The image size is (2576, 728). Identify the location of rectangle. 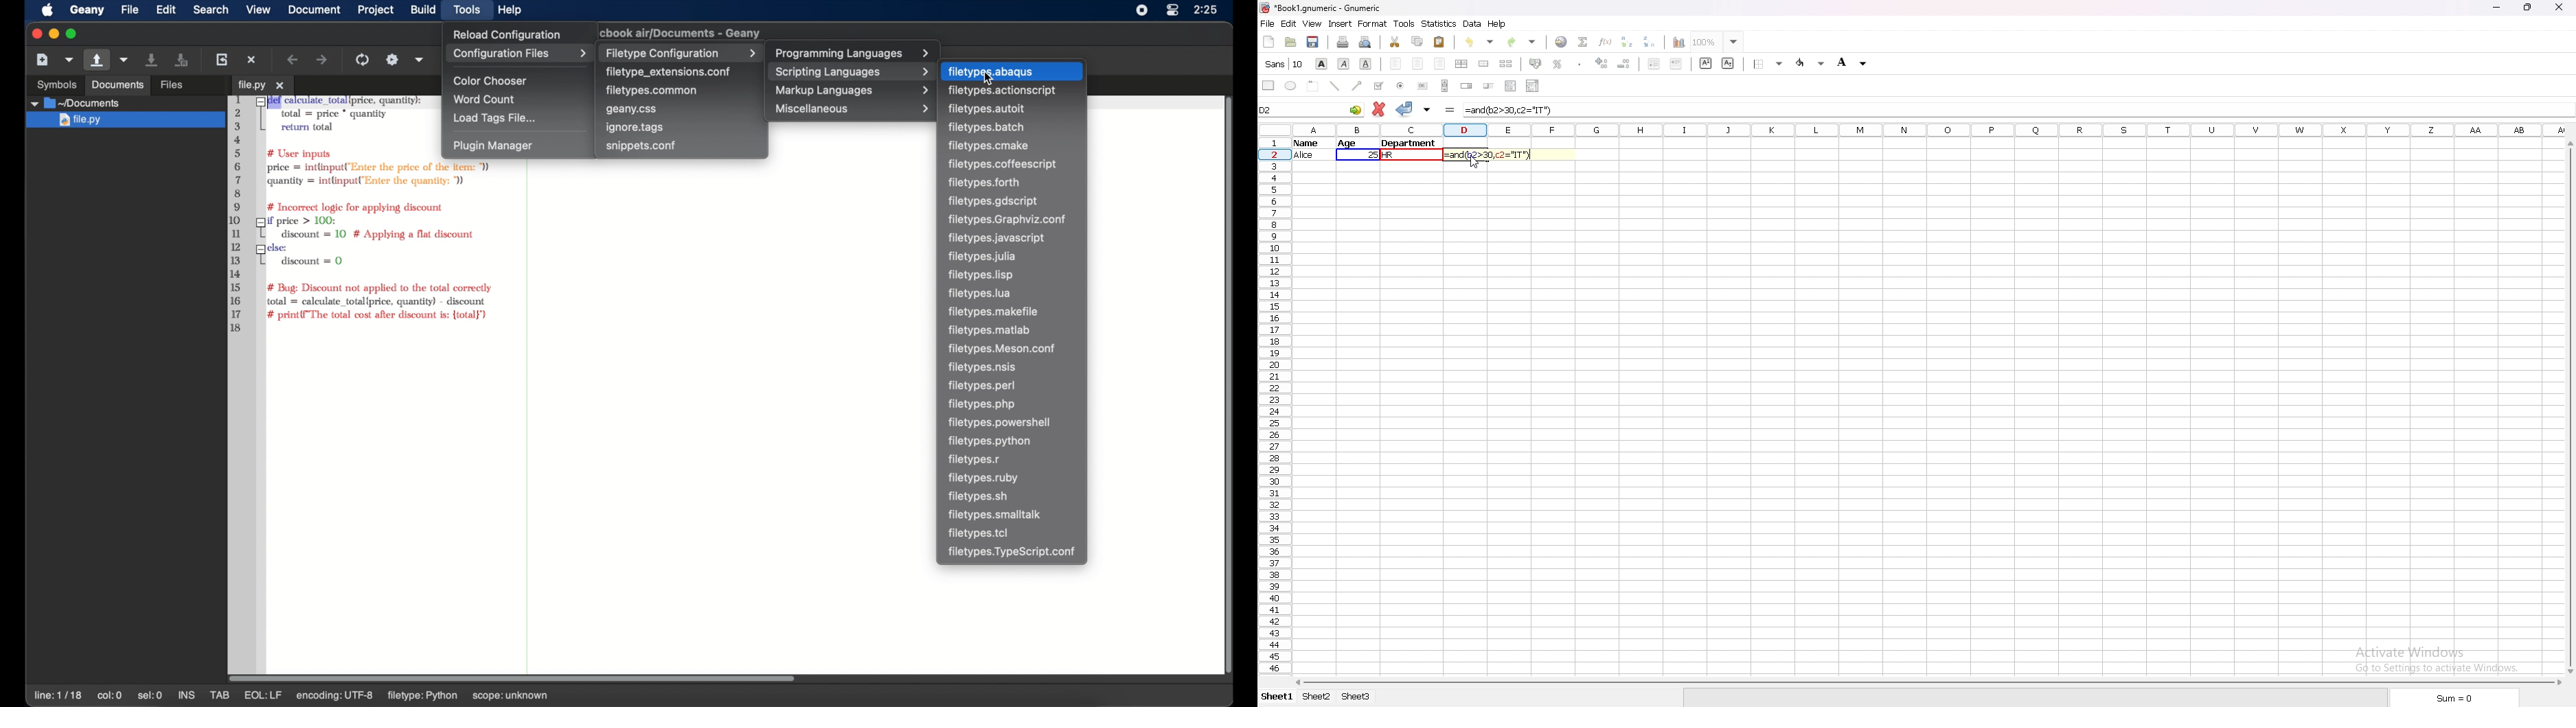
(1268, 85).